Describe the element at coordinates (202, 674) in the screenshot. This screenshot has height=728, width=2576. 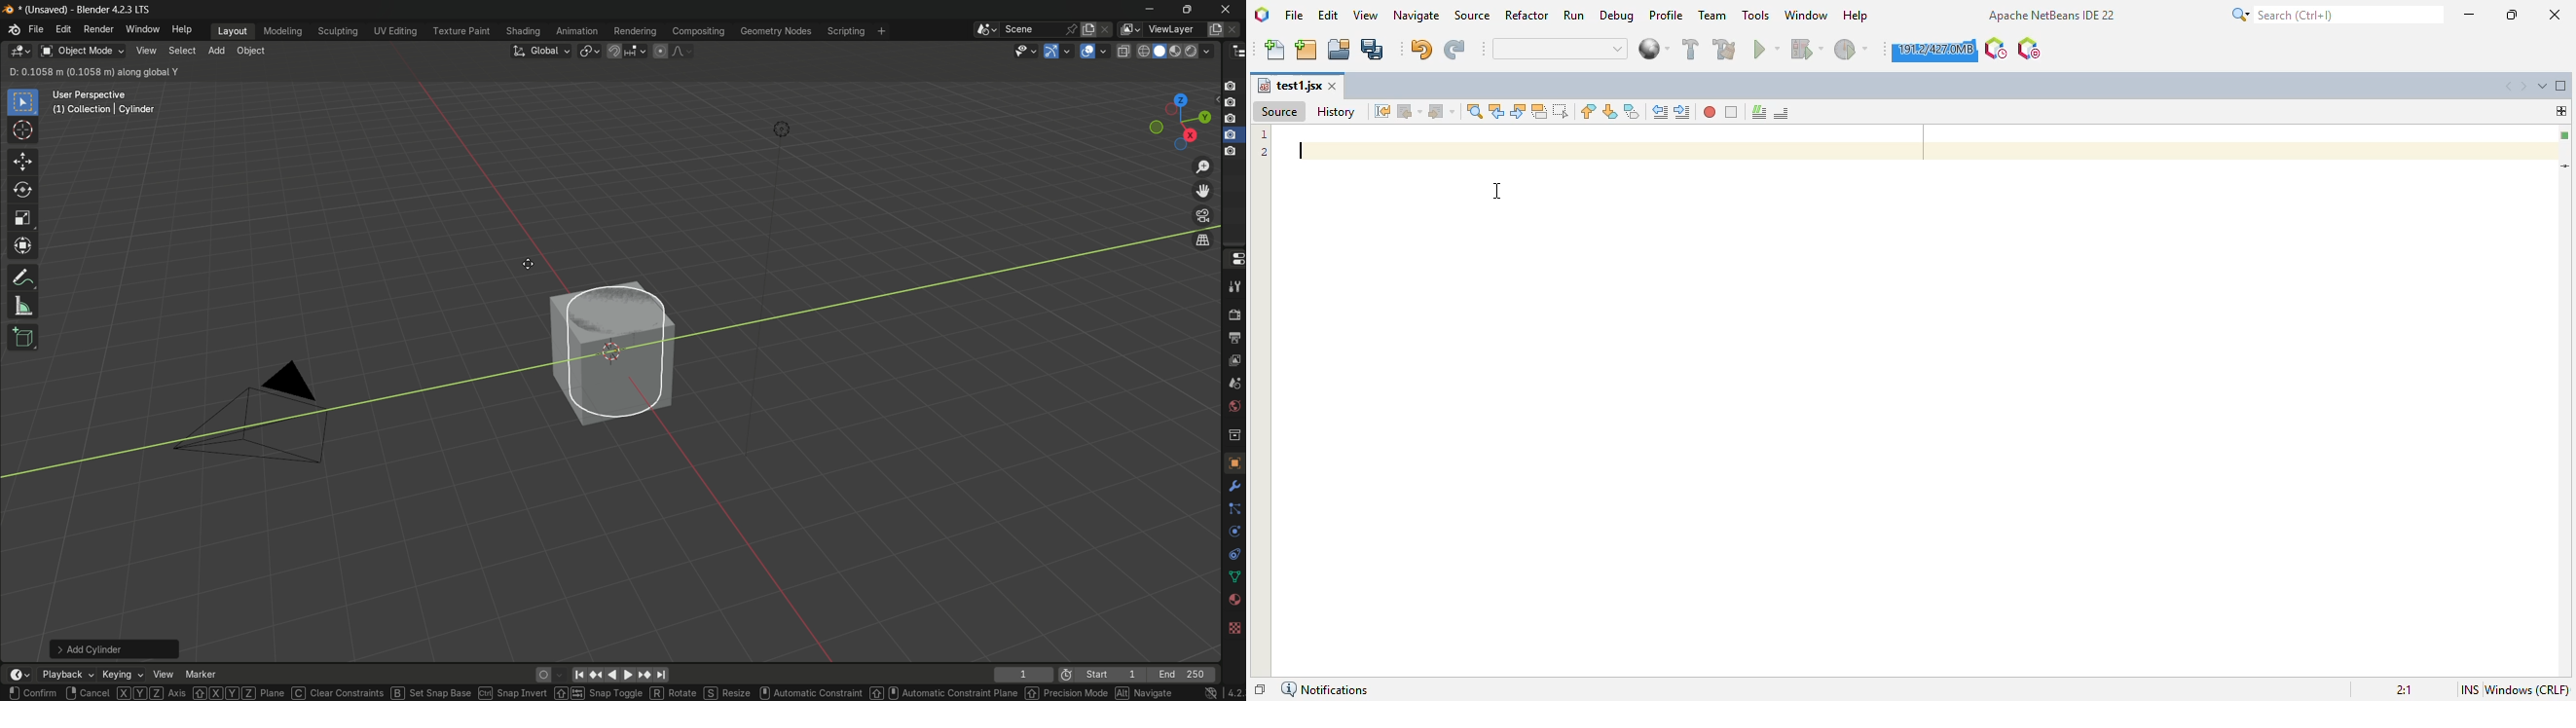
I see `marker` at that location.